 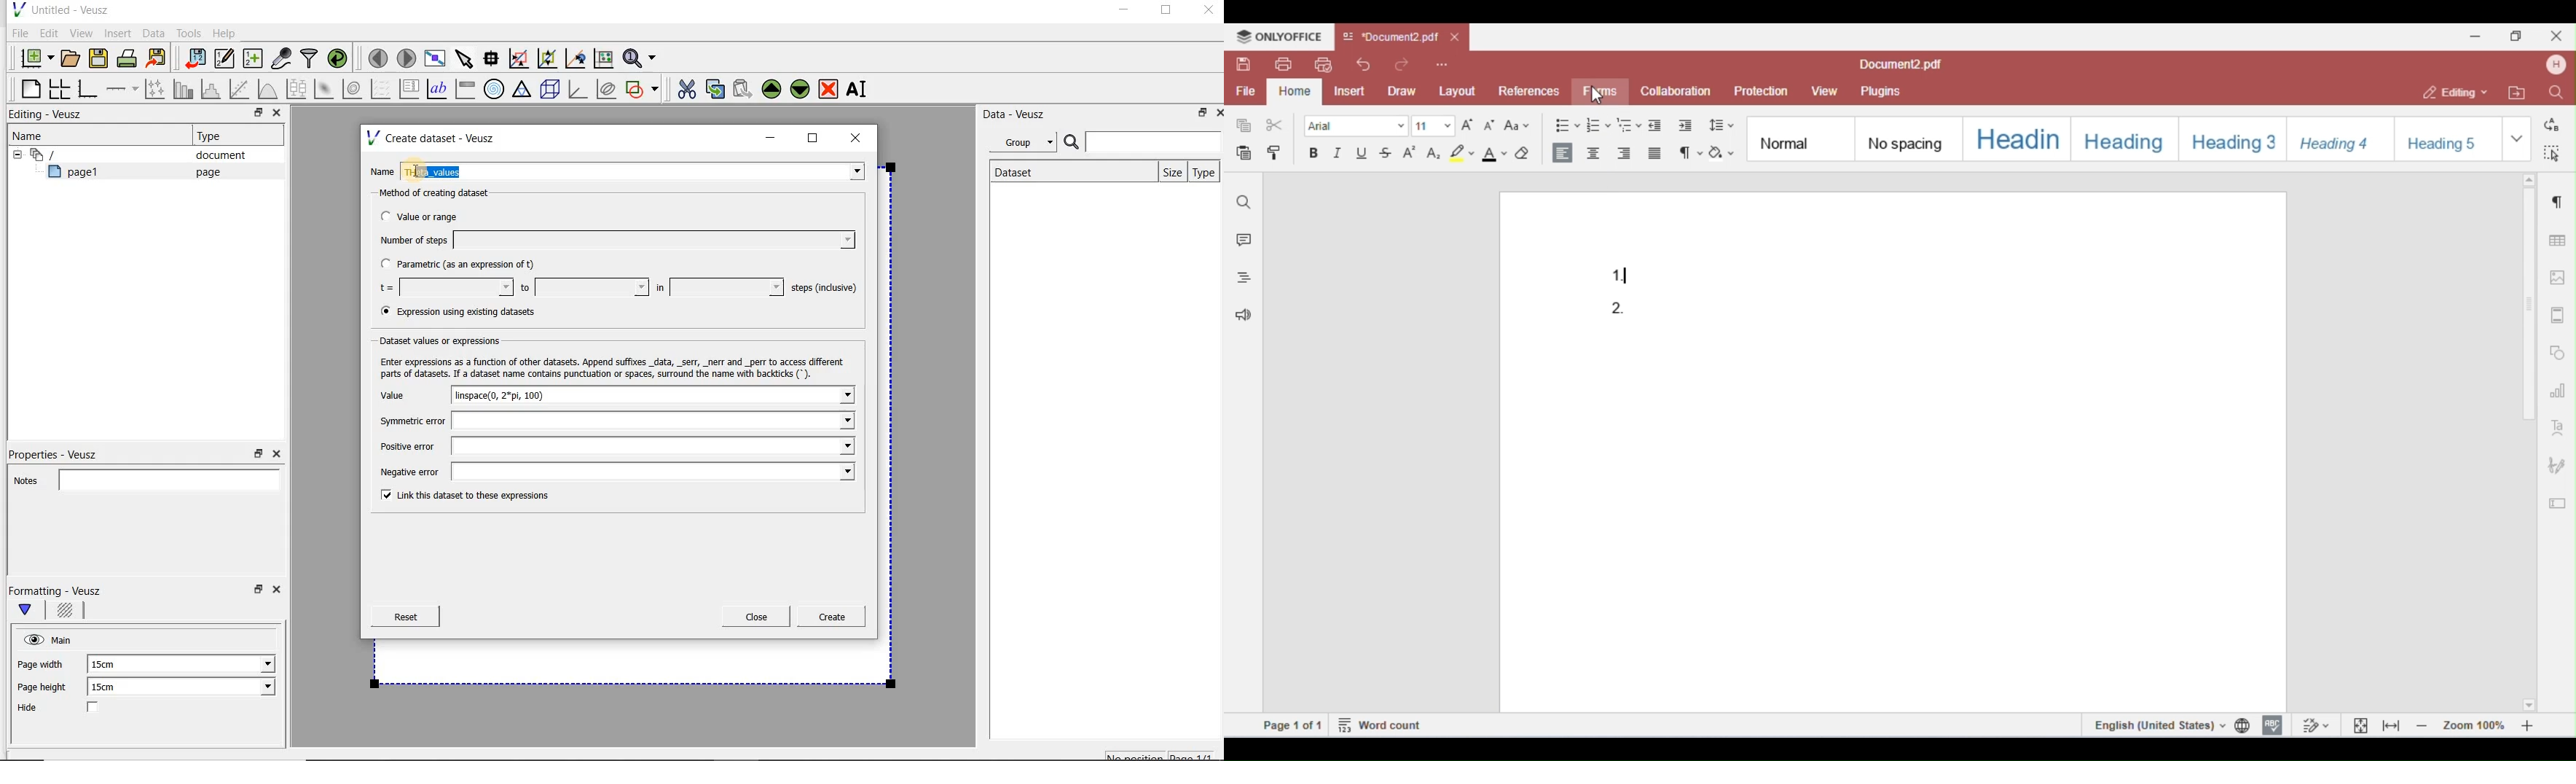 What do you see at coordinates (32, 135) in the screenshot?
I see `Name` at bounding box center [32, 135].